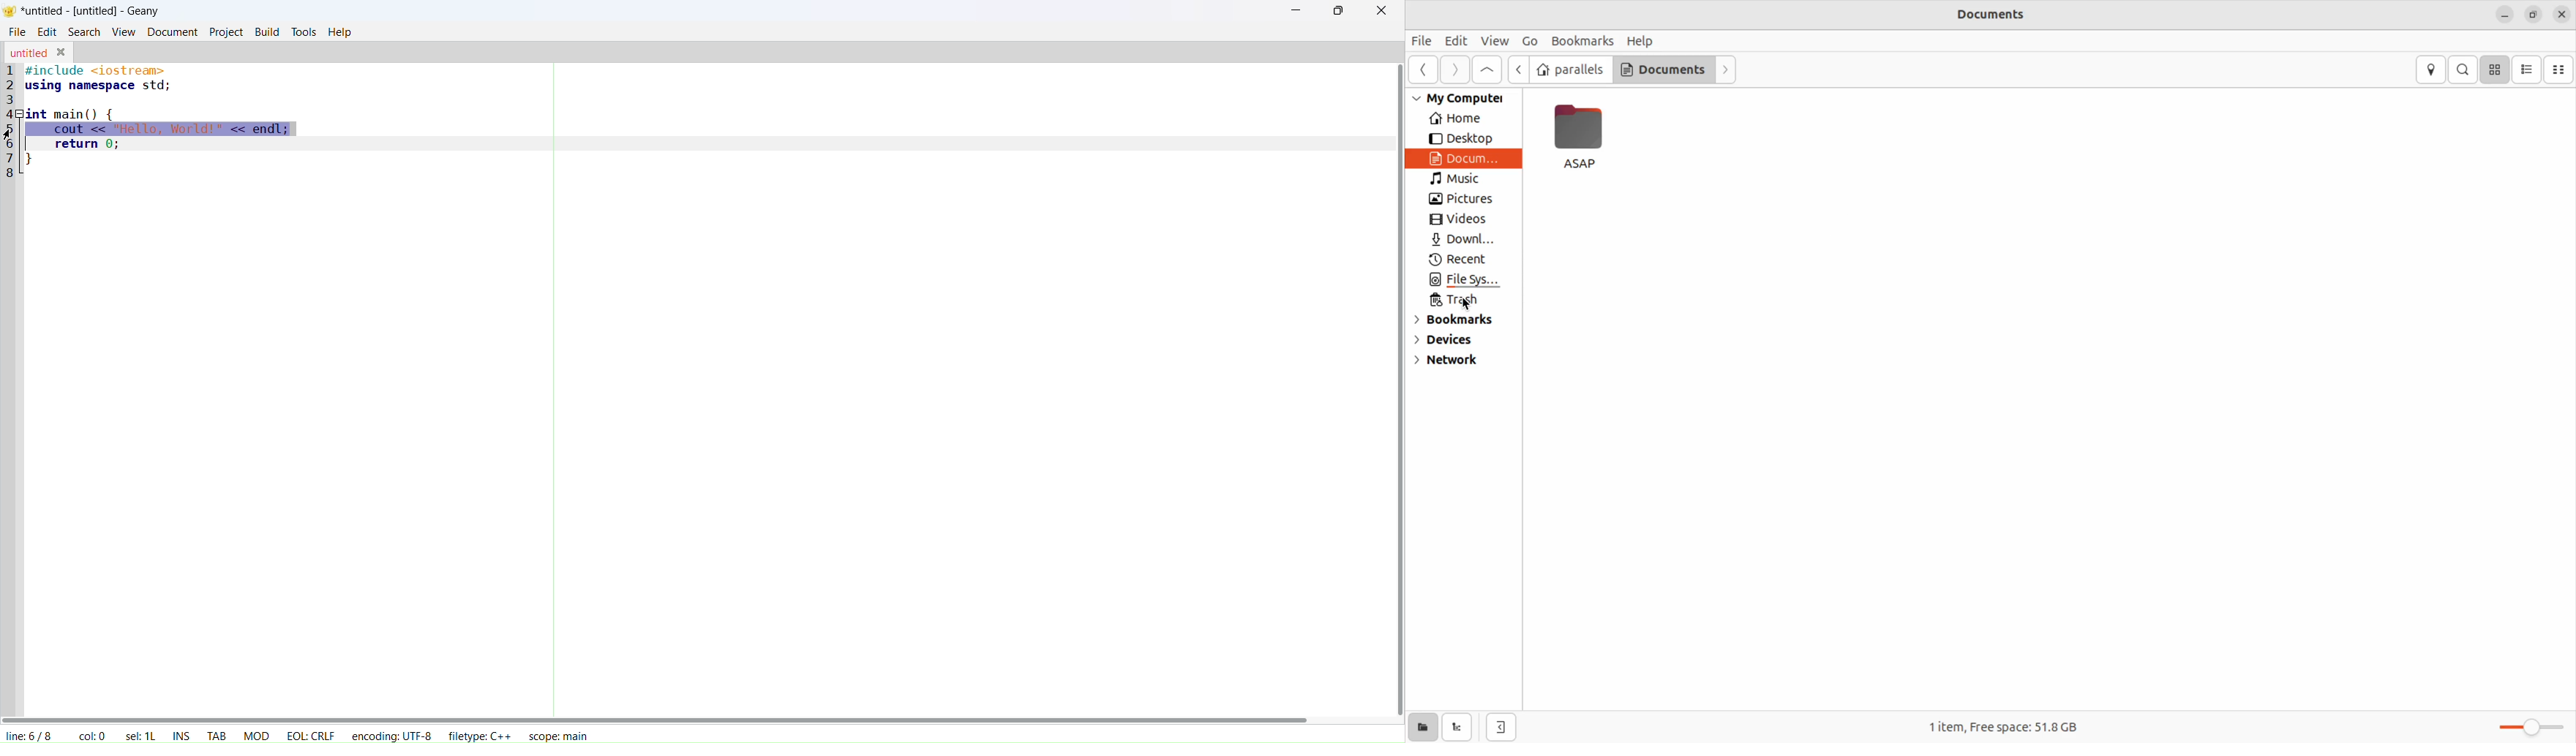 Image resolution: width=2576 pixels, height=756 pixels. Describe the element at coordinates (49, 31) in the screenshot. I see `edit` at that location.